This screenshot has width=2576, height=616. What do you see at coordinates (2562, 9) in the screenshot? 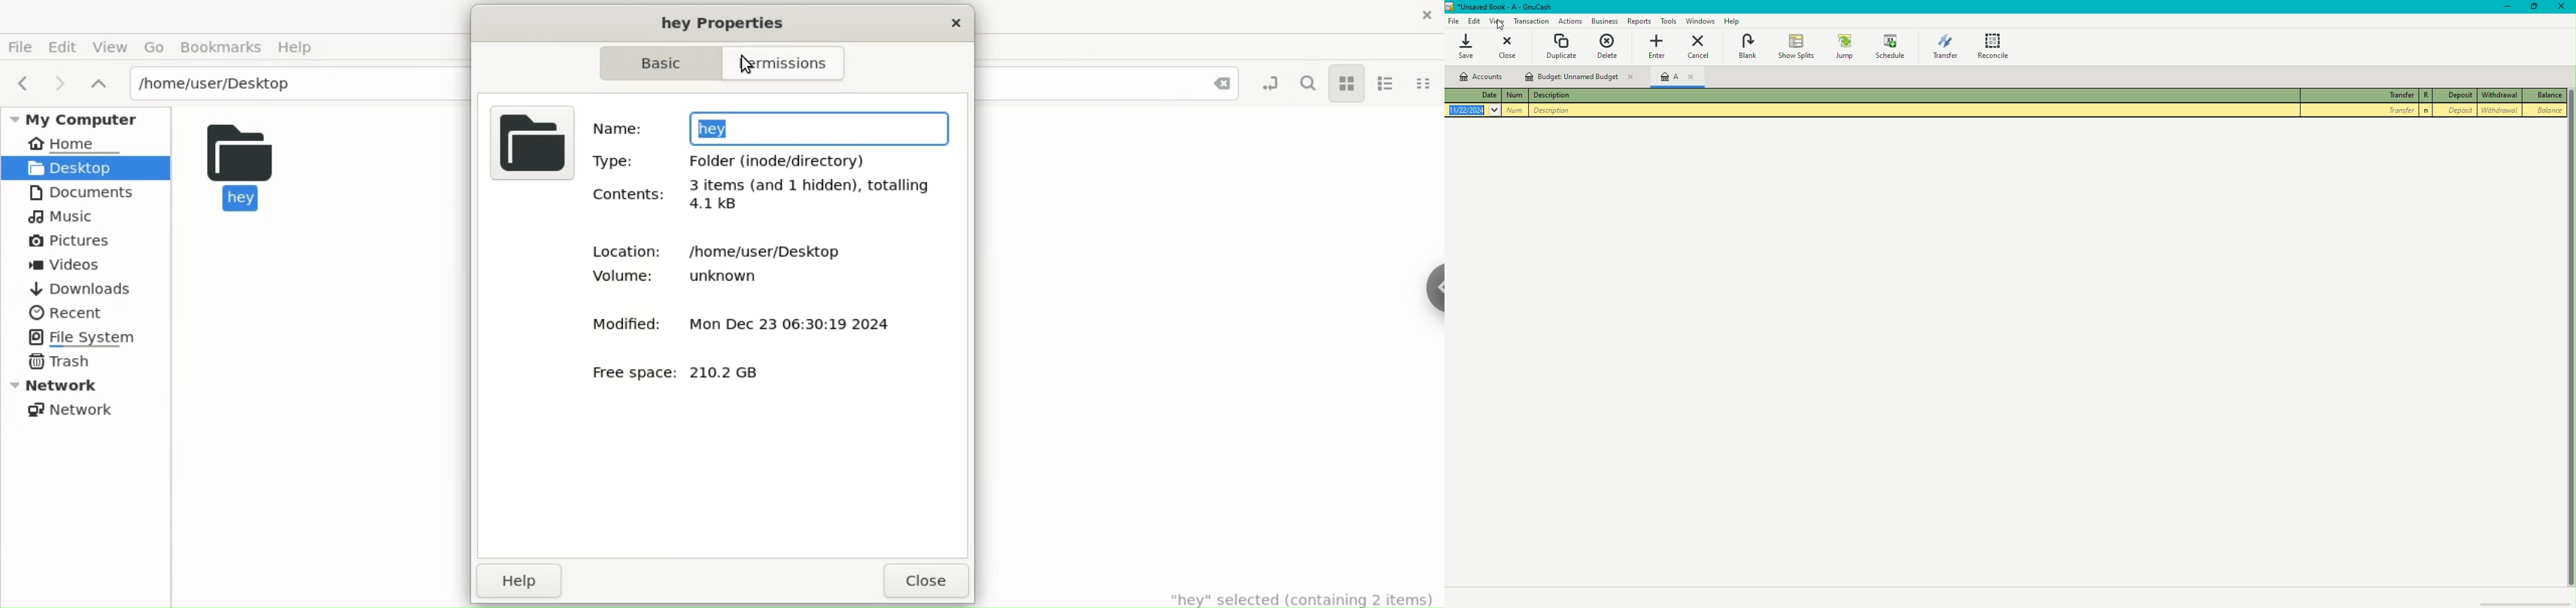
I see `Close` at bounding box center [2562, 9].